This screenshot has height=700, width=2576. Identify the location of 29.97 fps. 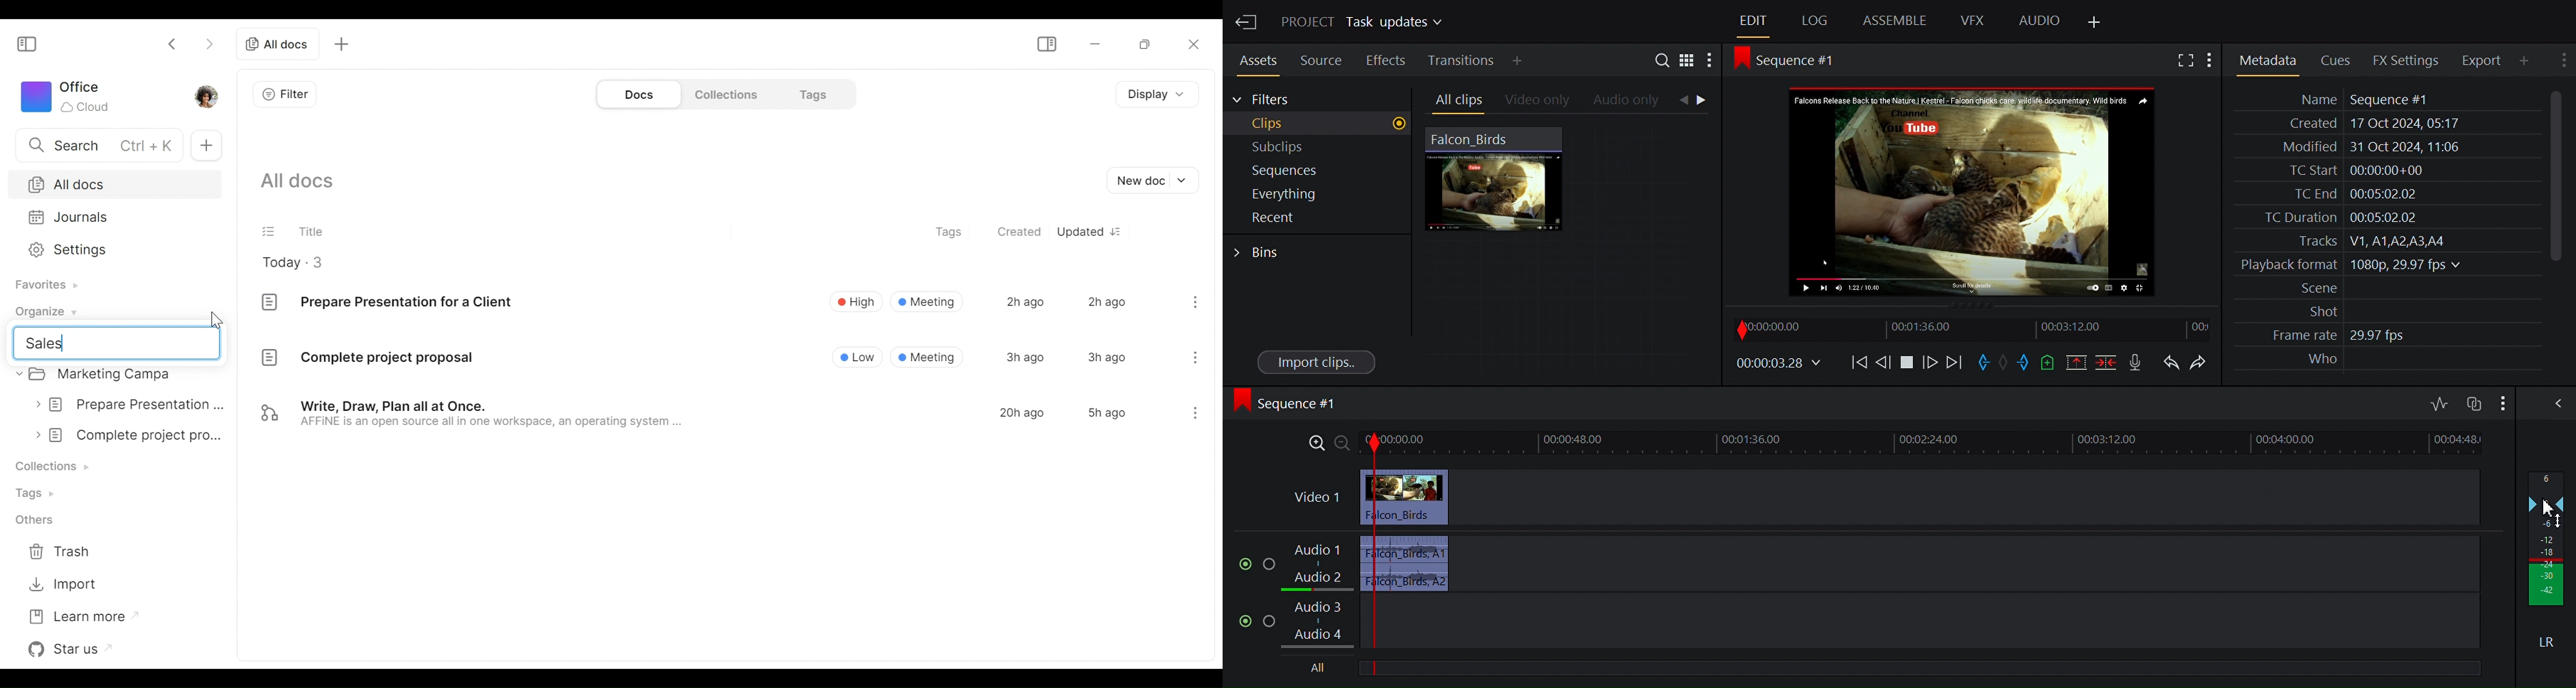
(2381, 336).